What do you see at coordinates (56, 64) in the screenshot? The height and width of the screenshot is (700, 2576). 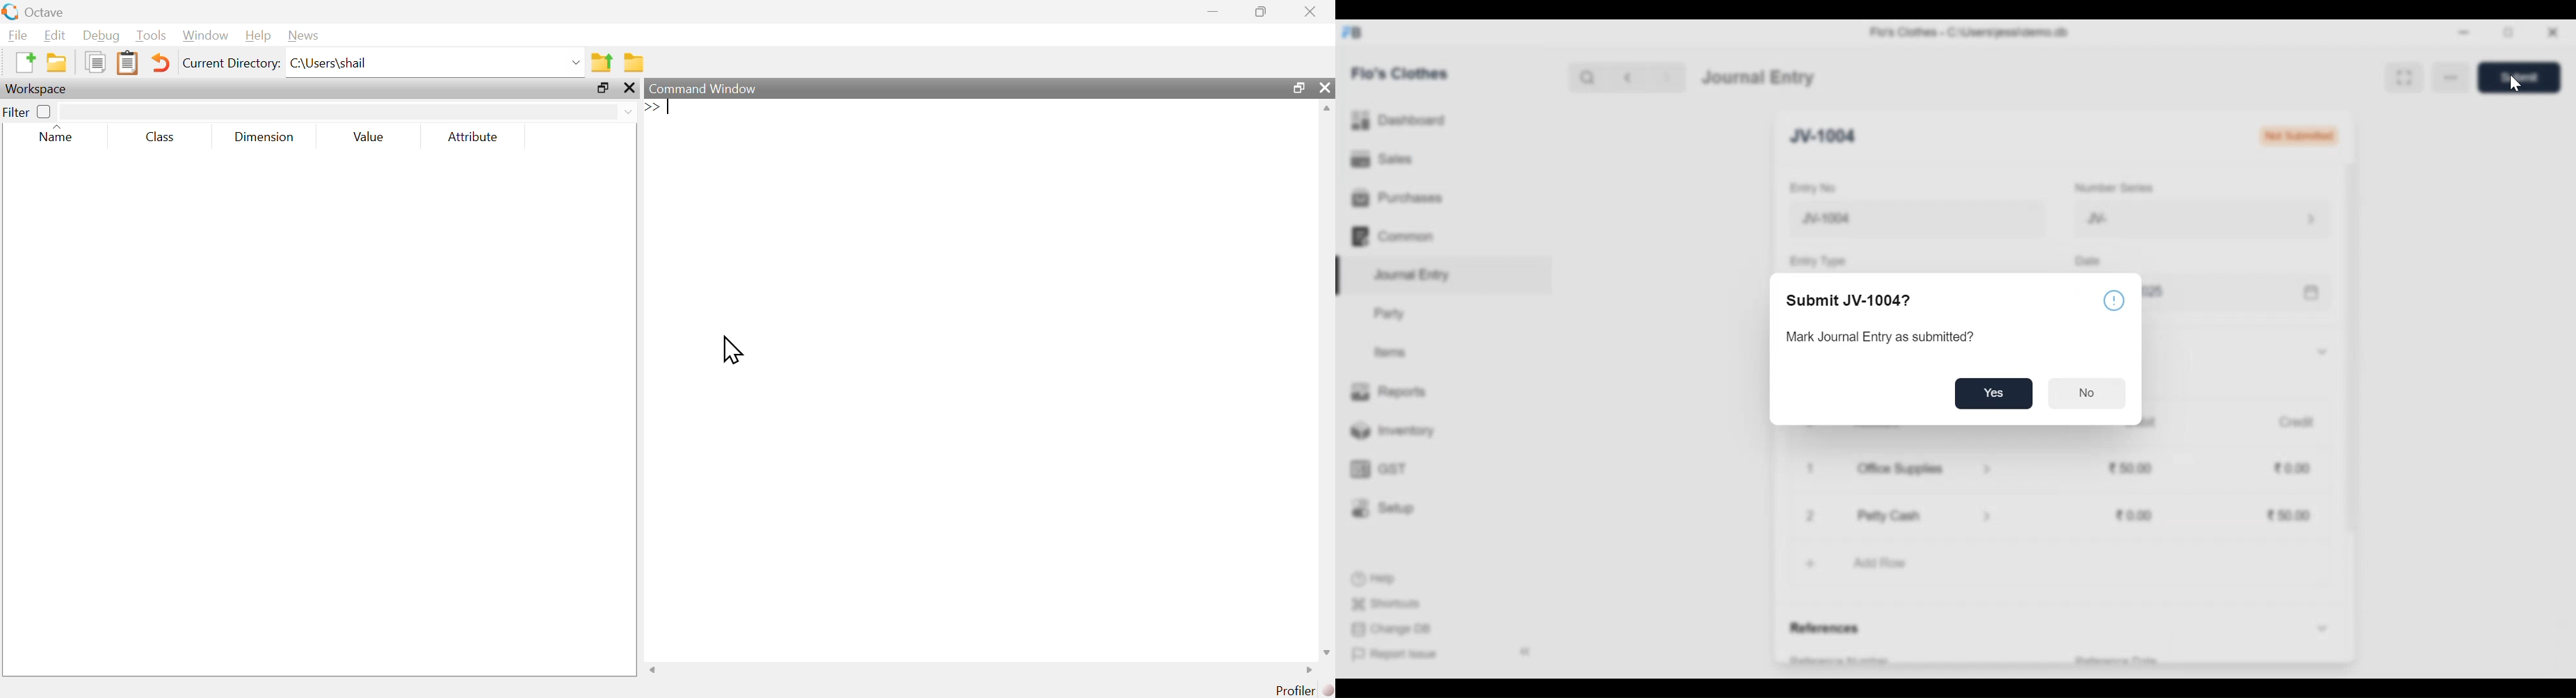 I see `open an existing file in editor` at bounding box center [56, 64].